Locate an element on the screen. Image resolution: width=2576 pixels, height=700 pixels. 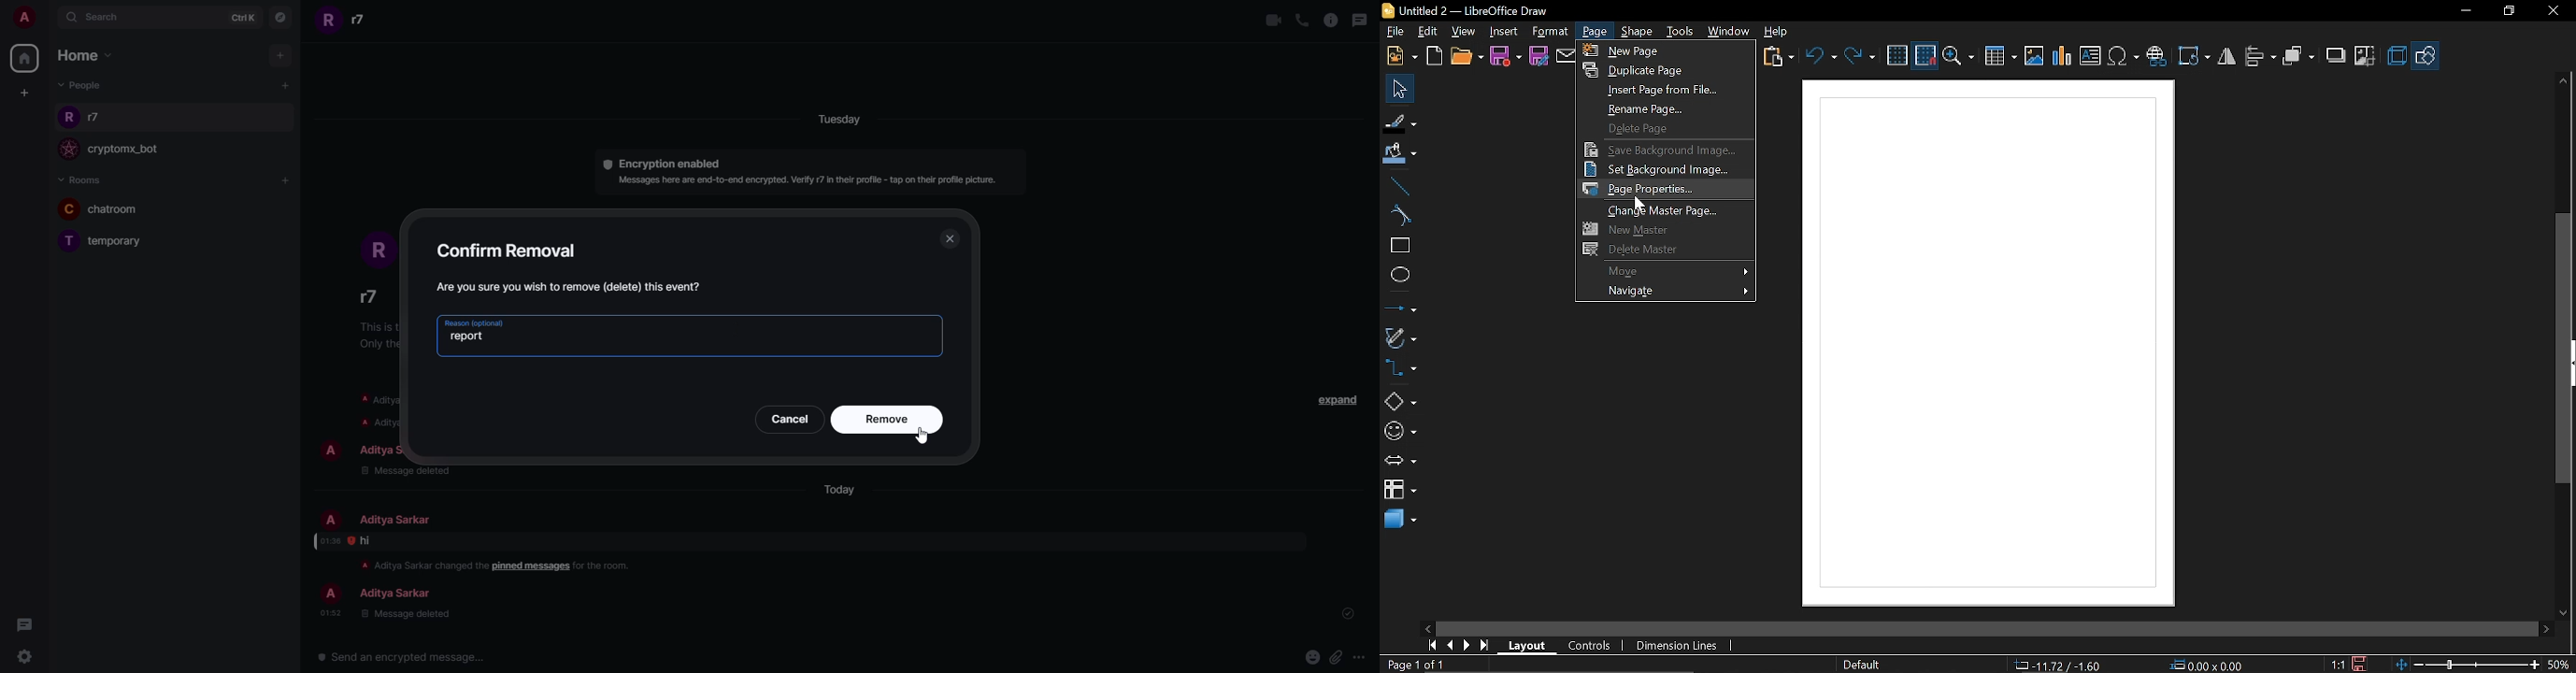
Next page is located at coordinates (1467, 645).